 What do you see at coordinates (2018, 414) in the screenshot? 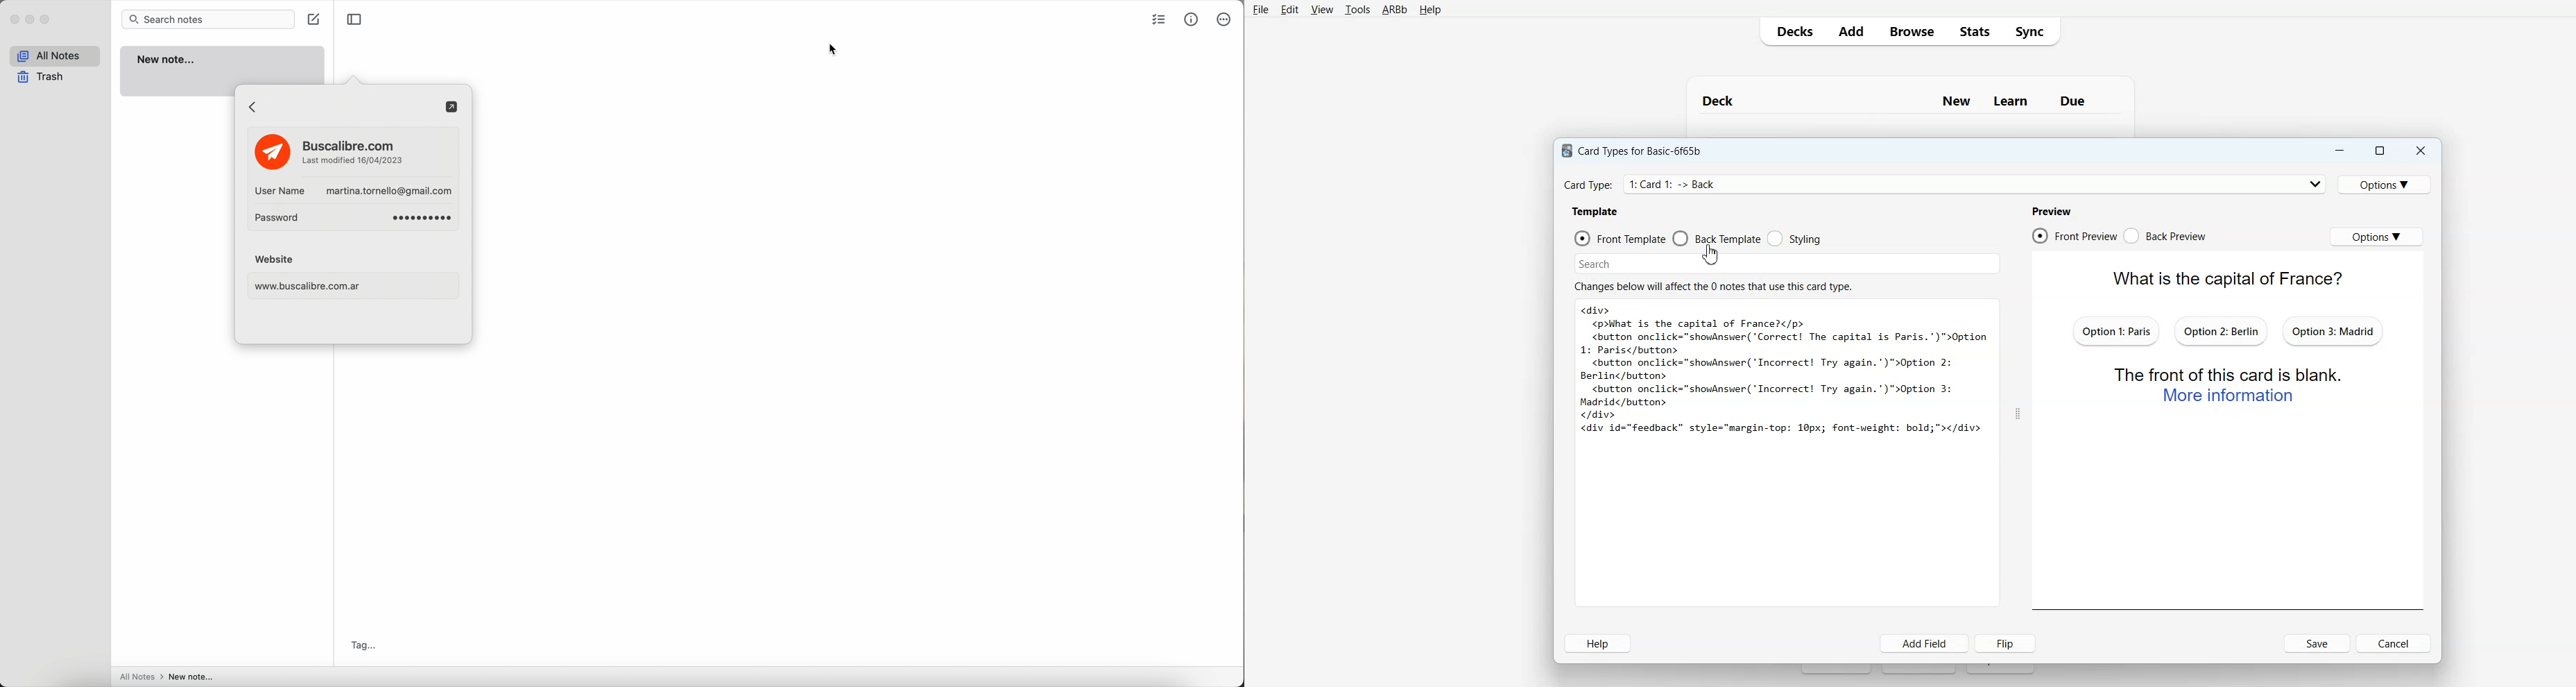
I see `Drag handle` at bounding box center [2018, 414].